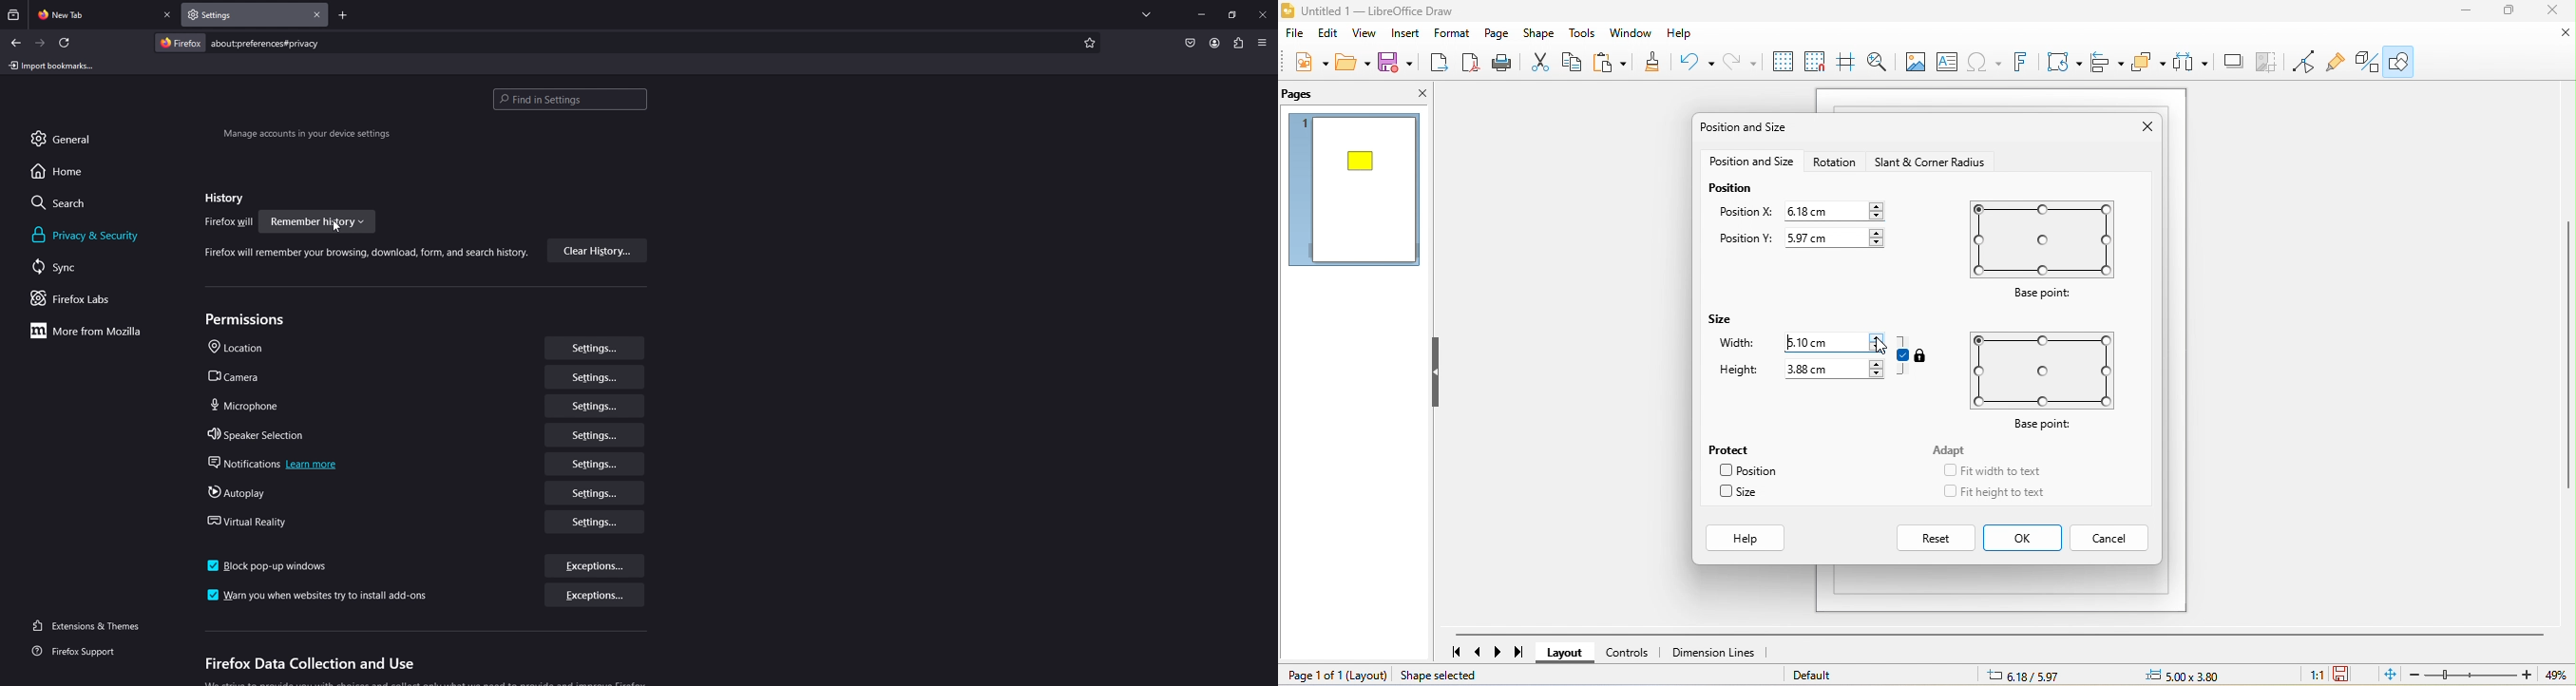 Image resolution: width=2576 pixels, height=700 pixels. I want to click on locked, so click(1924, 354).